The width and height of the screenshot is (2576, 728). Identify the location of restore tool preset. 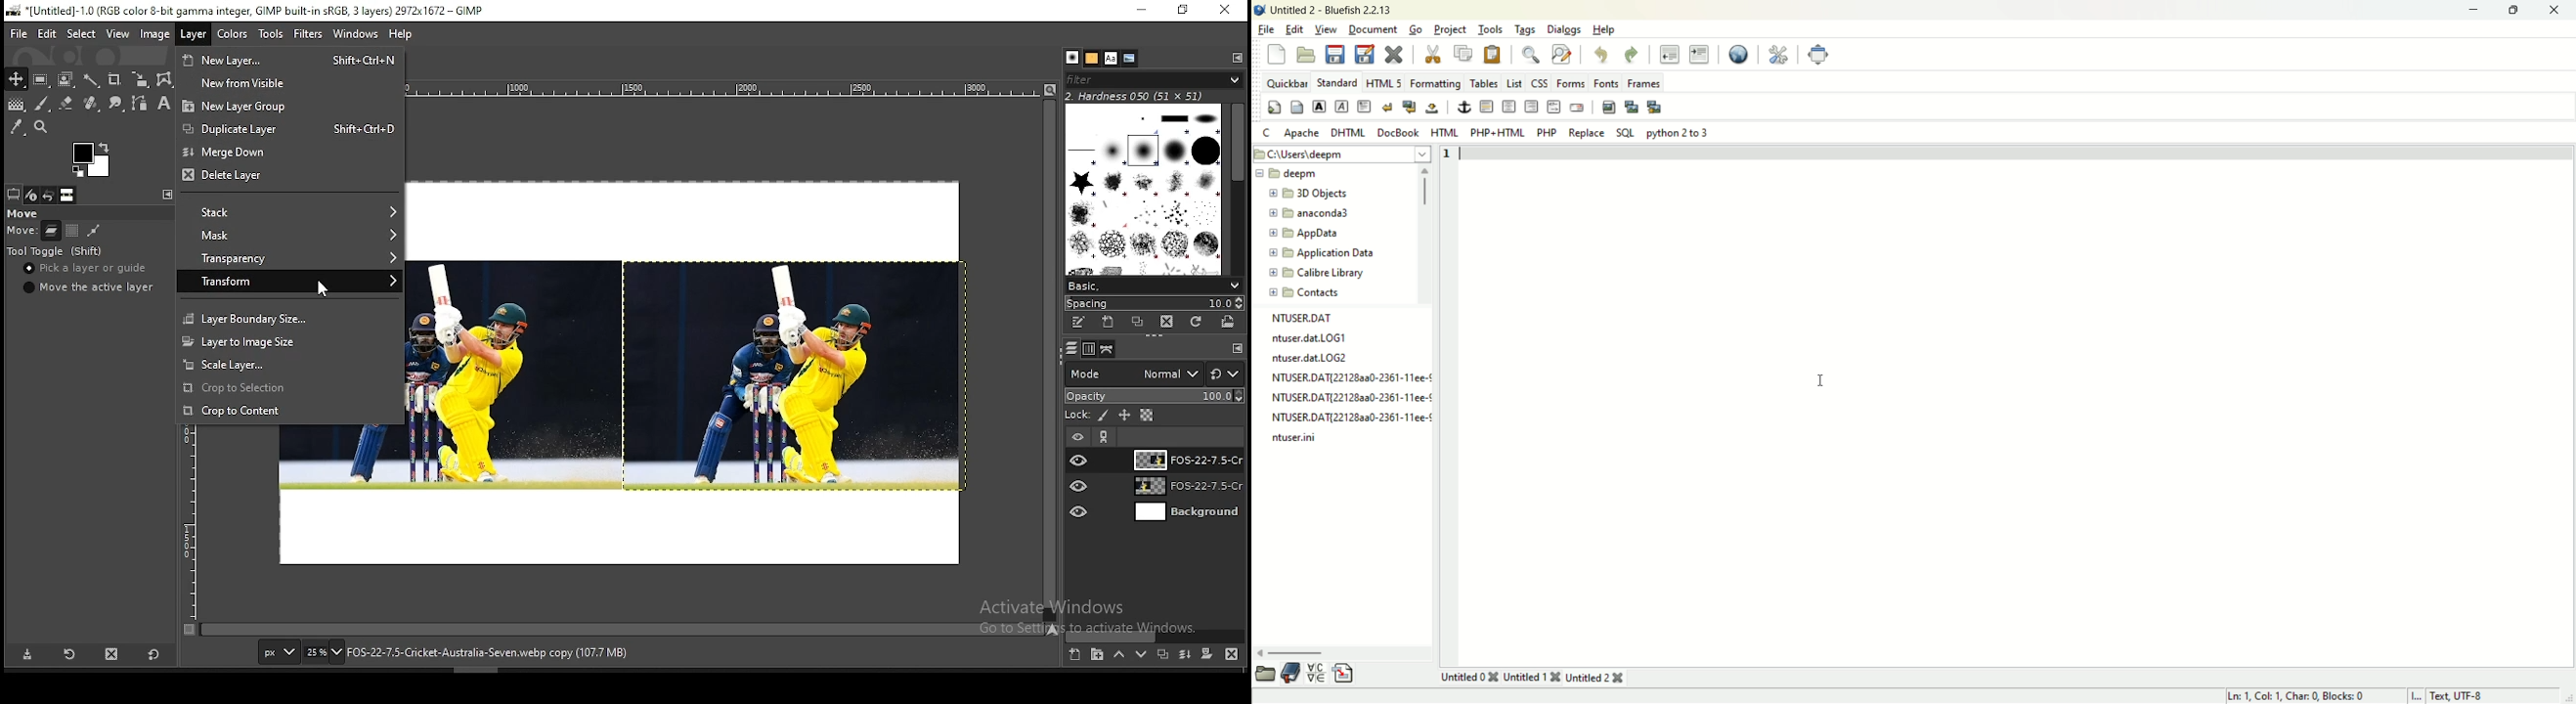
(68, 655).